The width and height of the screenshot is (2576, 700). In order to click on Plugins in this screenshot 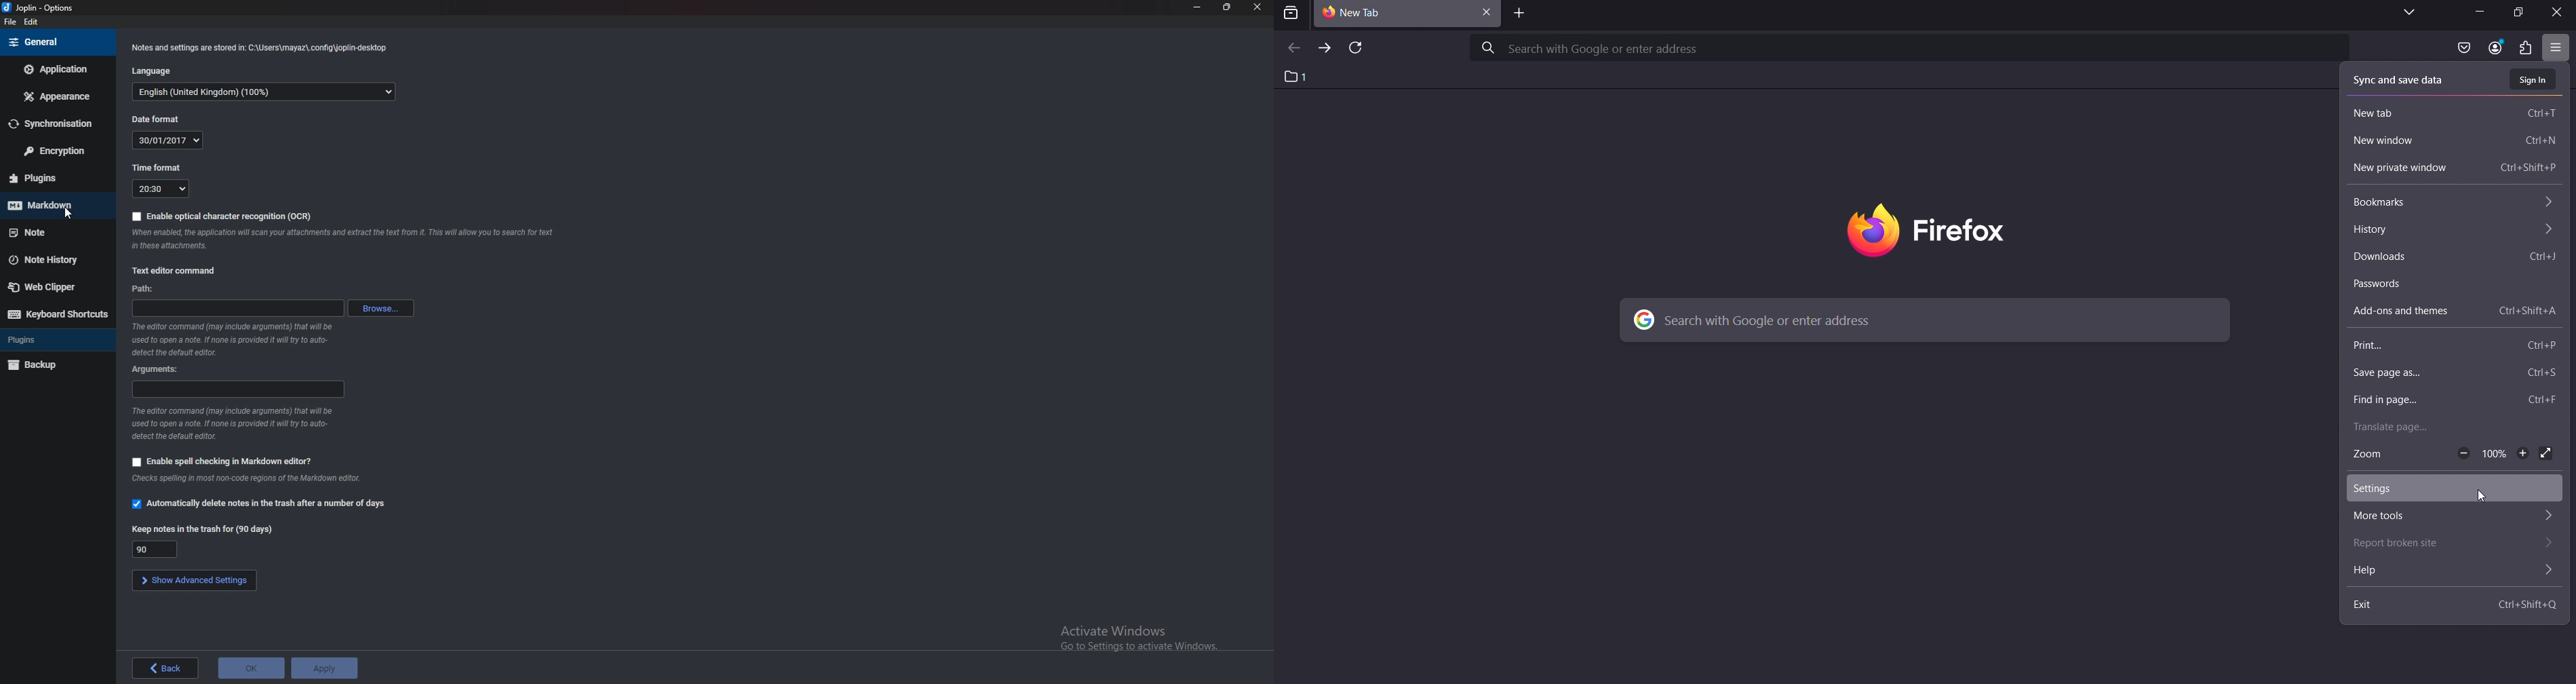, I will do `click(56, 338)`.